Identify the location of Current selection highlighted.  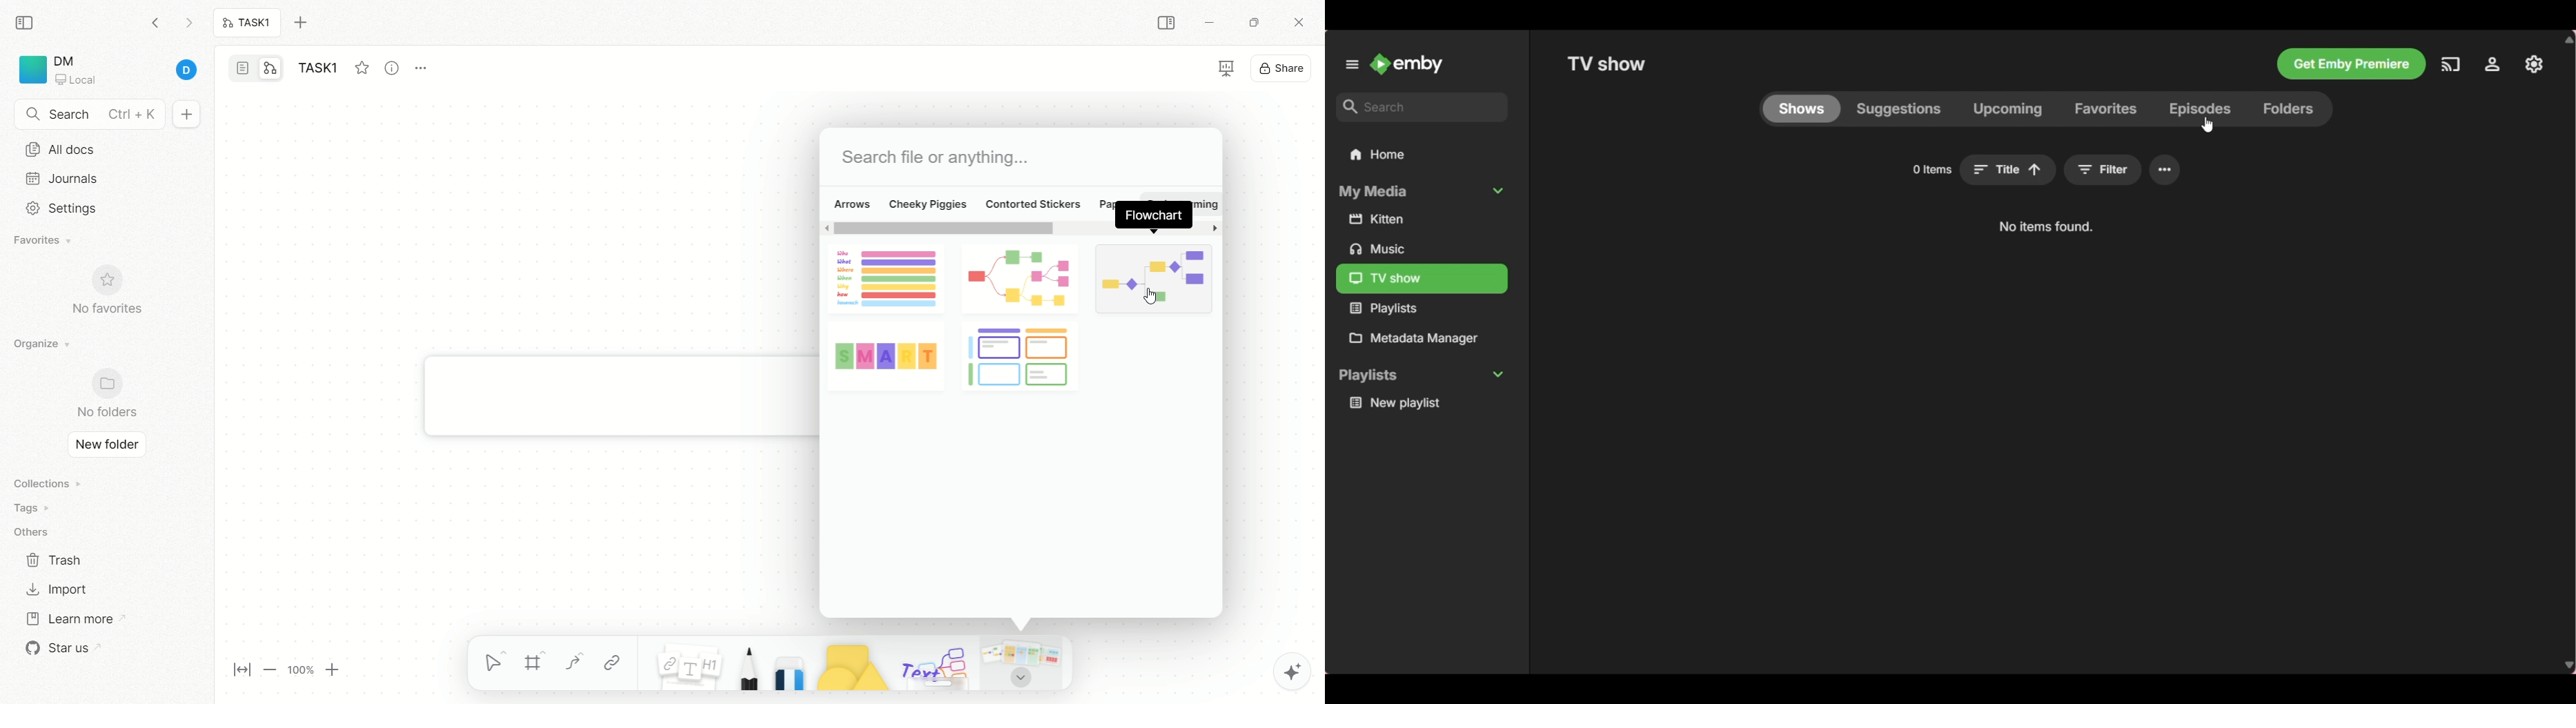
(1802, 109).